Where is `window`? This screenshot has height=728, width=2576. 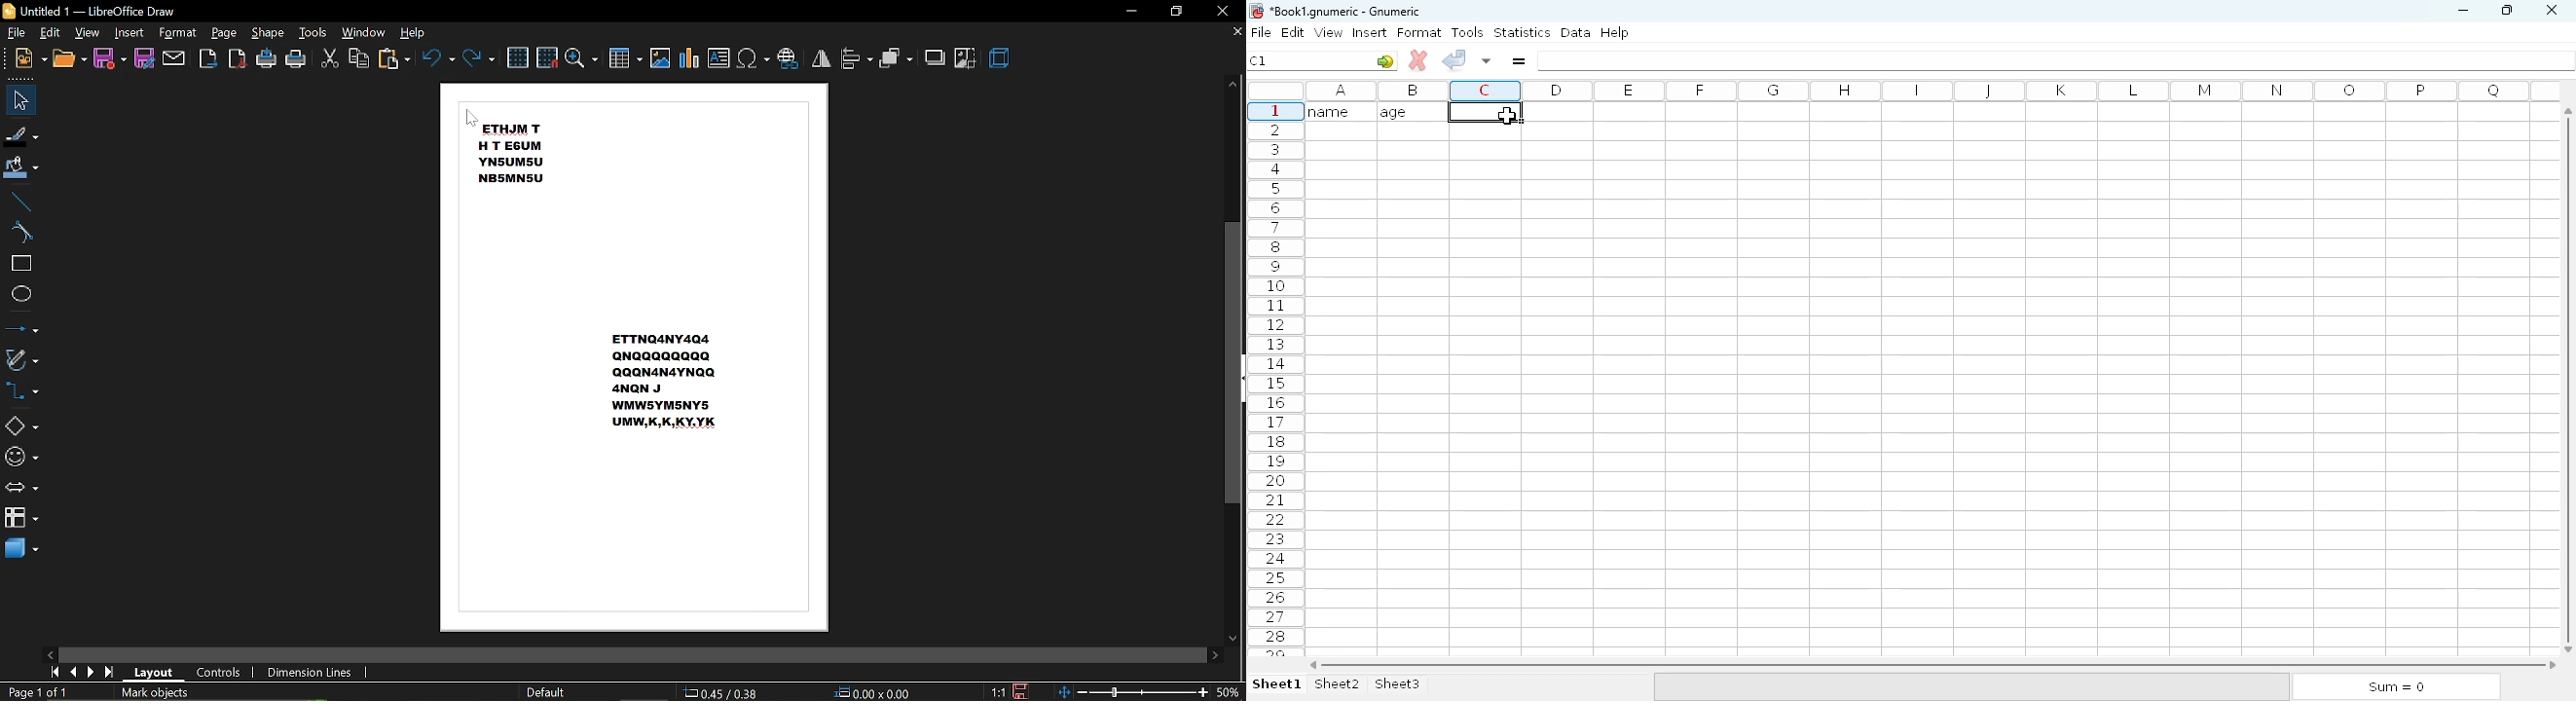 window is located at coordinates (364, 33).